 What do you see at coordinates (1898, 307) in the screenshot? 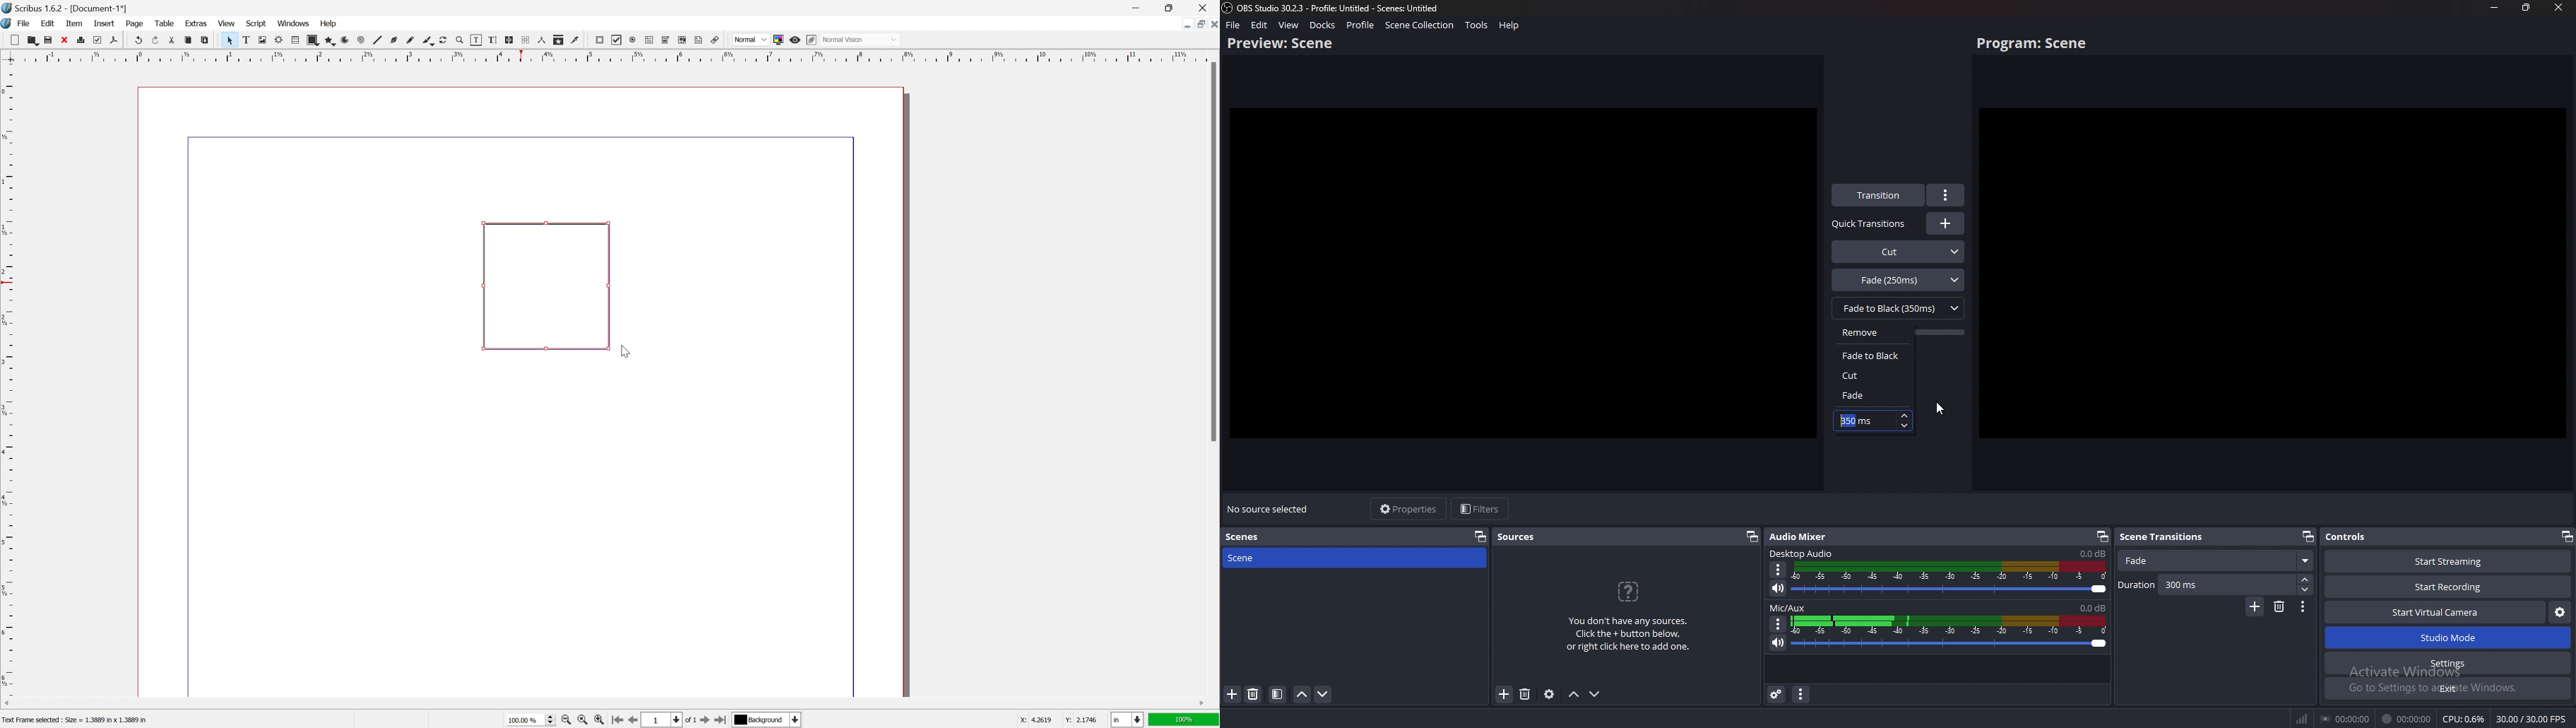
I see `Fate to black(350ms)` at bounding box center [1898, 307].